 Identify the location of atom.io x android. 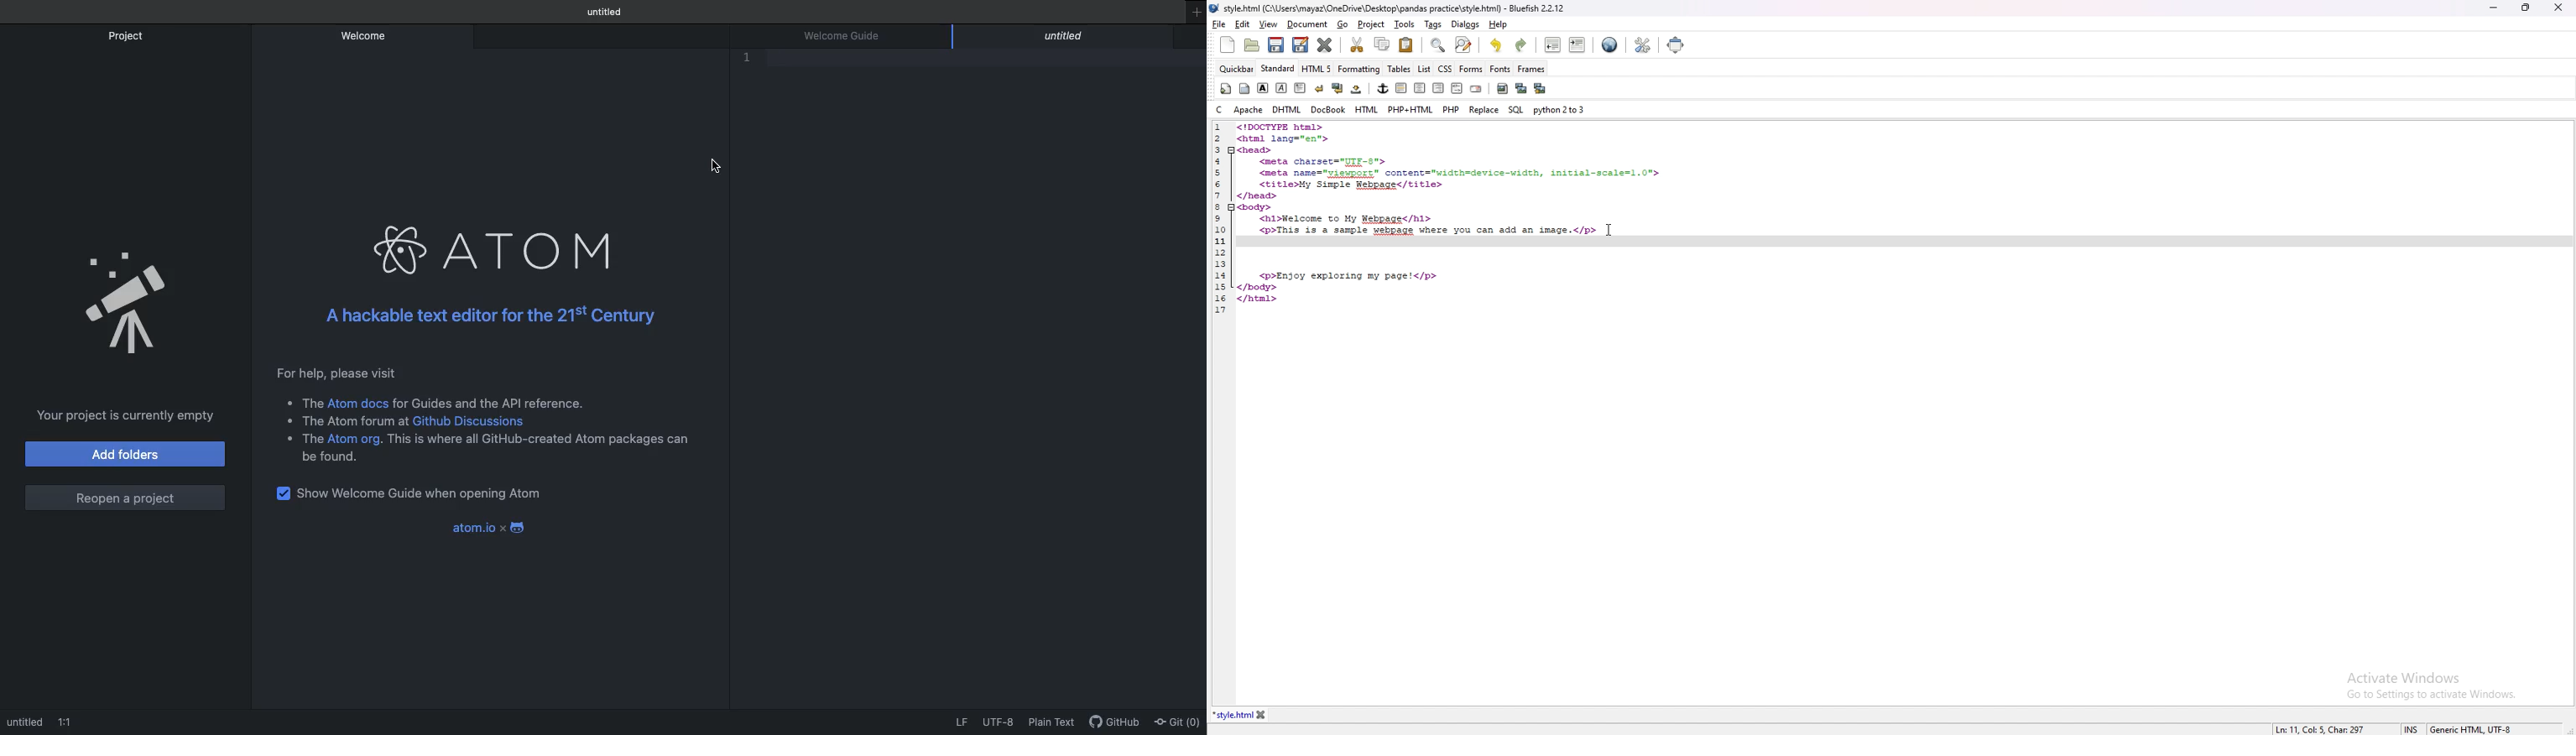
(489, 527).